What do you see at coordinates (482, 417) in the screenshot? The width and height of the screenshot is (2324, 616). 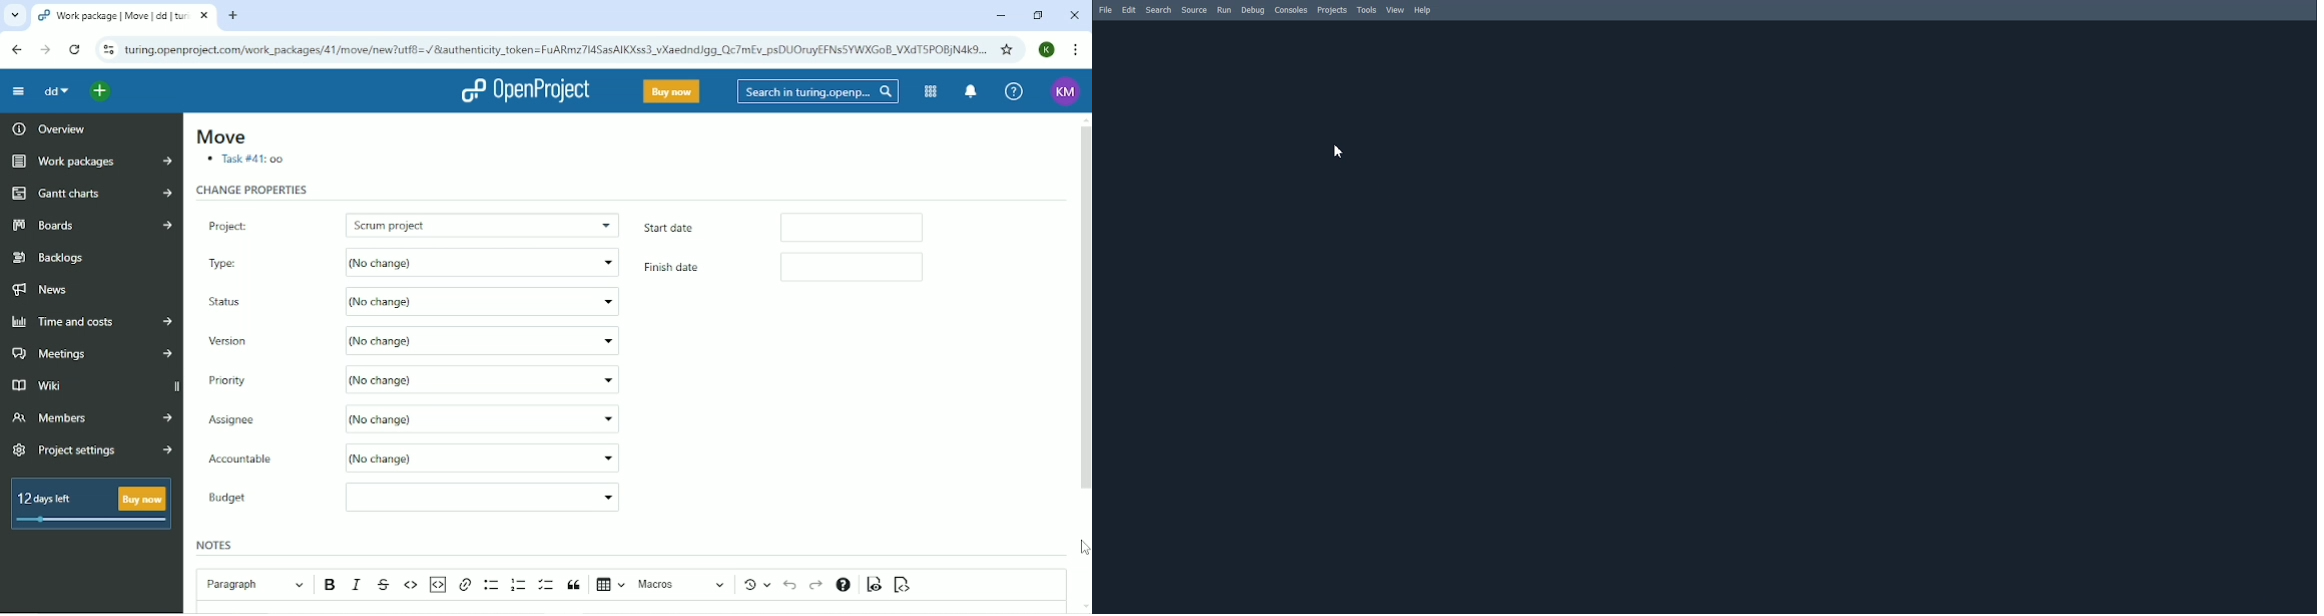 I see `(No change)` at bounding box center [482, 417].